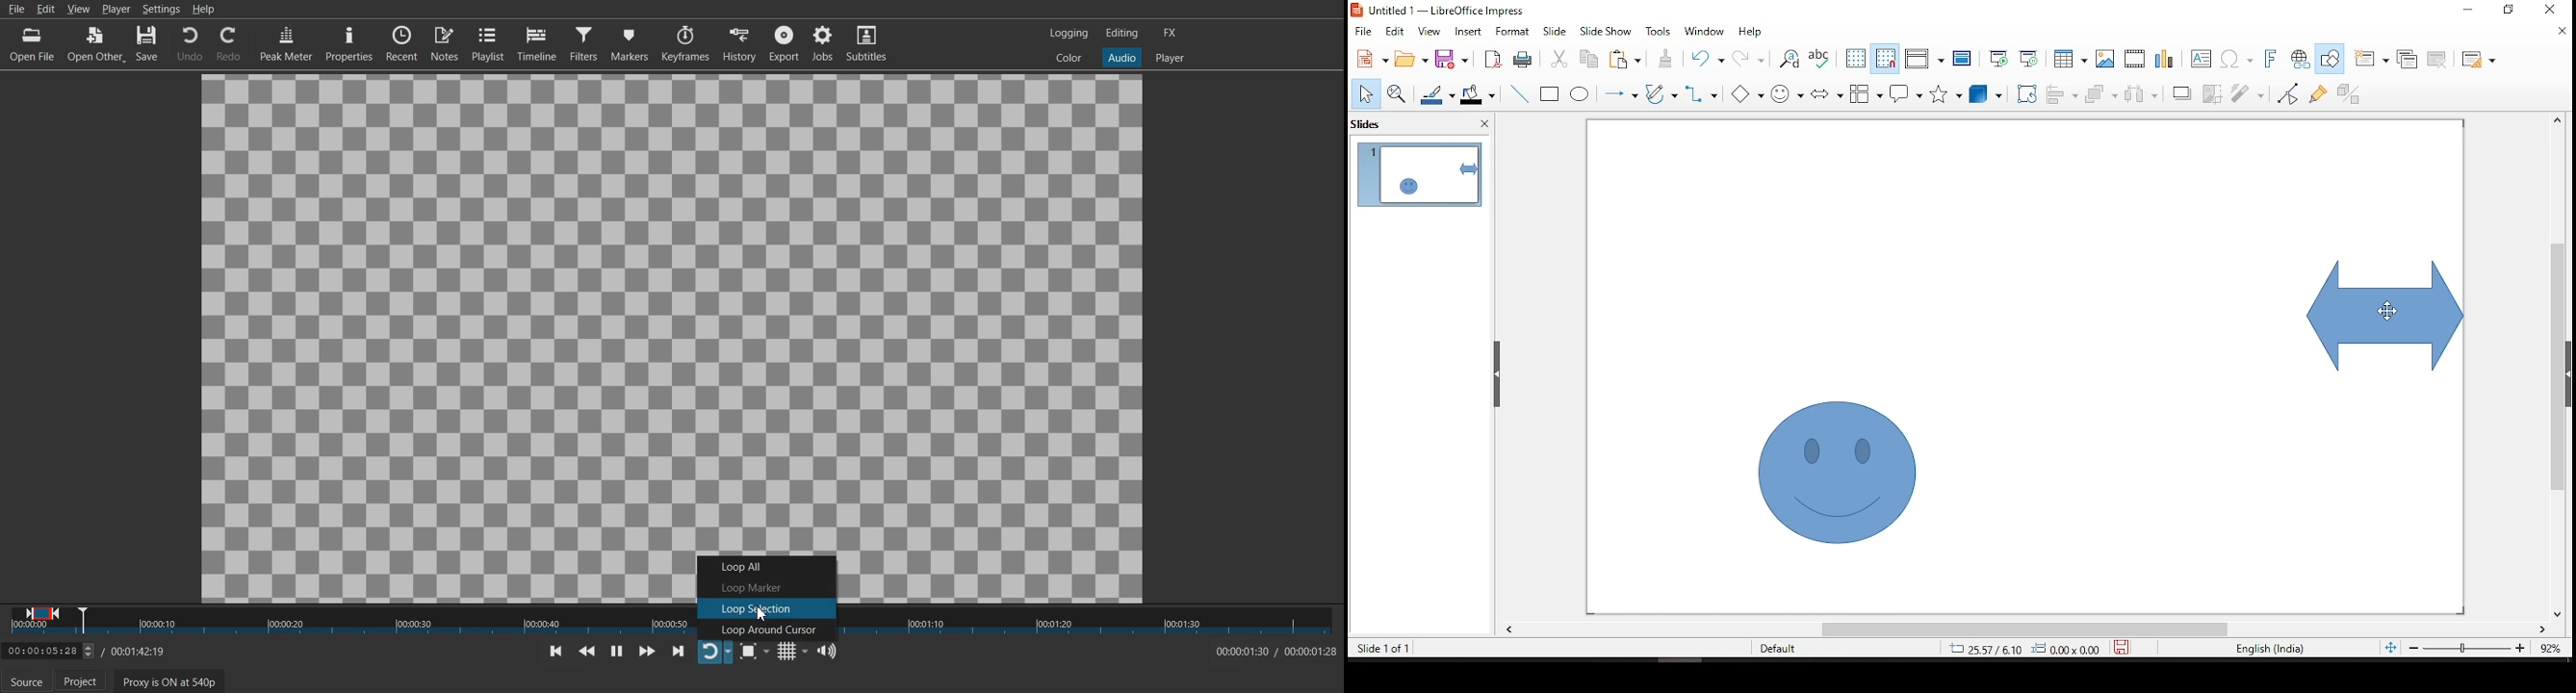 Image resolution: width=2576 pixels, height=700 pixels. Describe the element at coordinates (616, 650) in the screenshot. I see `Toggle play or paue` at that location.